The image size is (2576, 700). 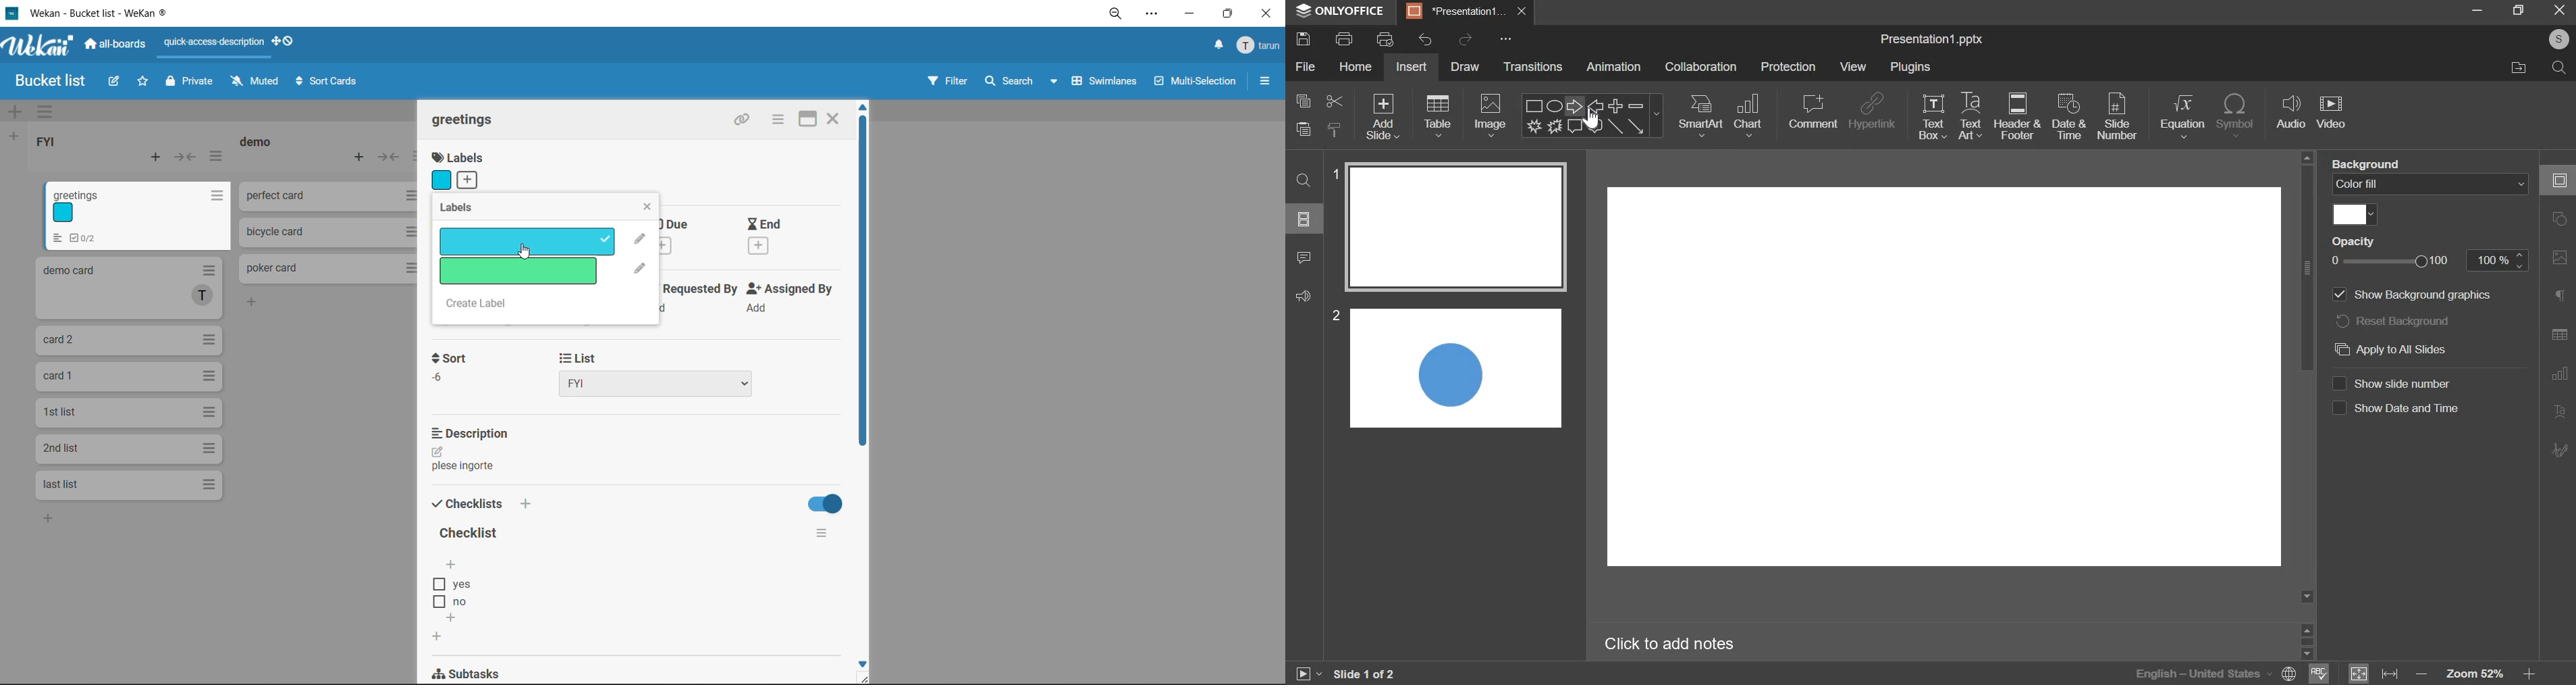 I want to click on 1, so click(x=1333, y=174).